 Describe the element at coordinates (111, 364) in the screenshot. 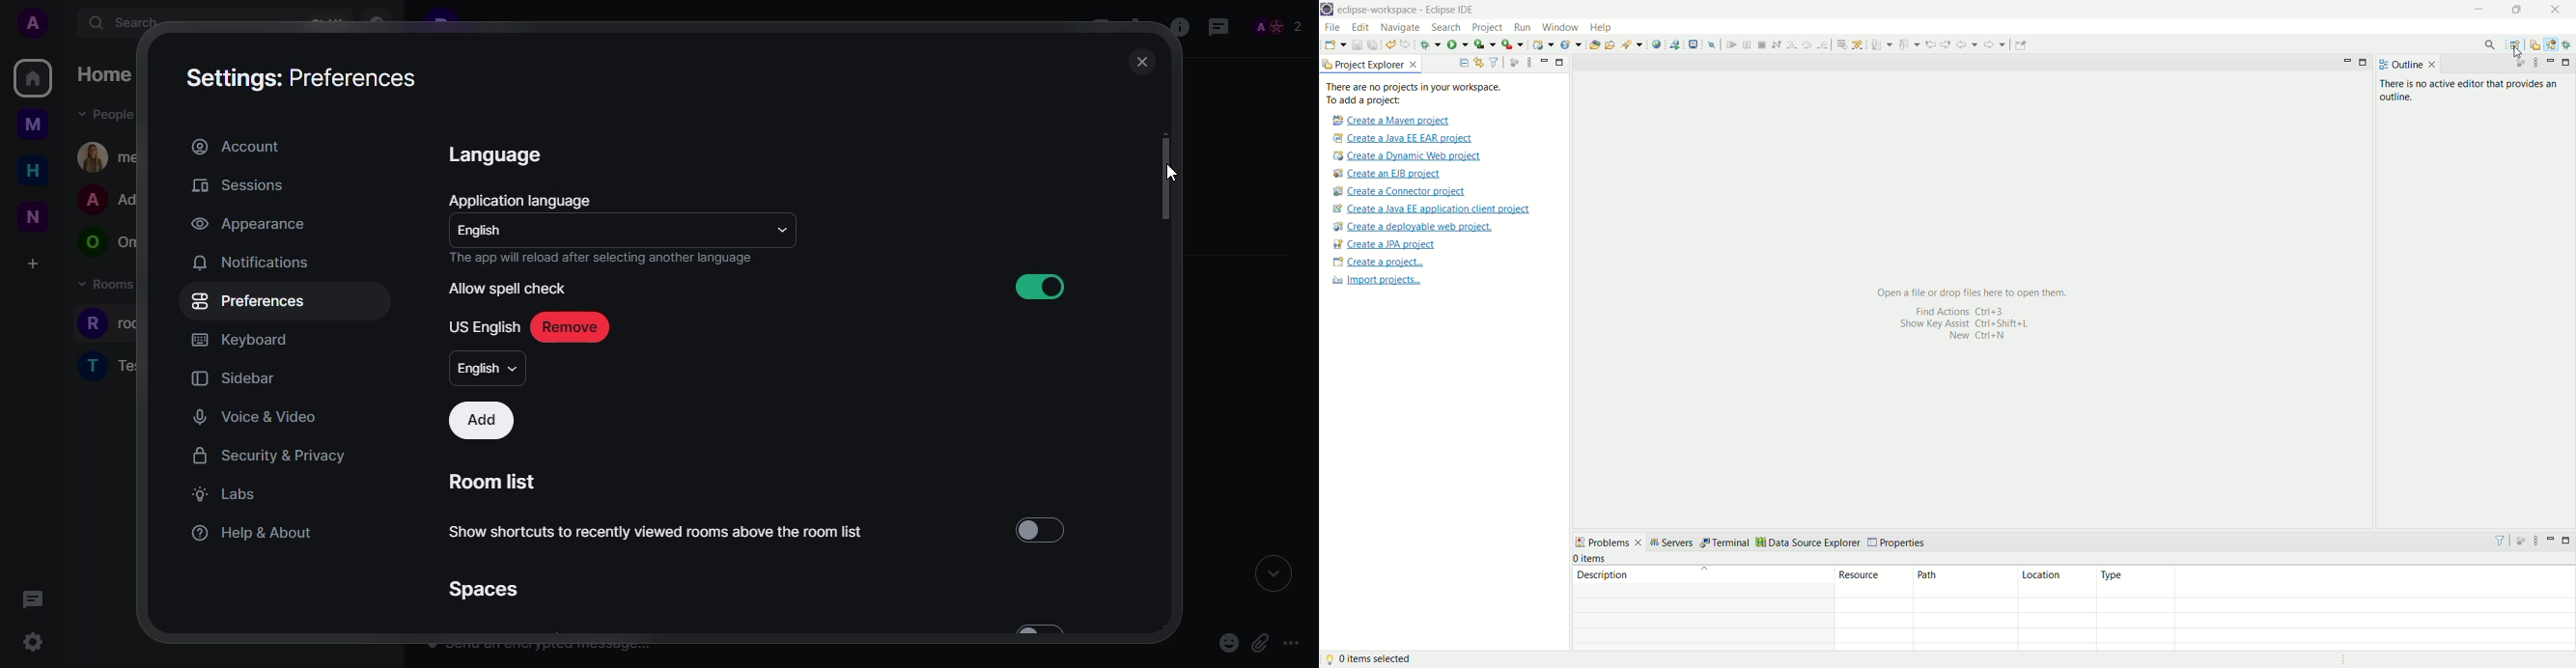

I see `room` at that location.